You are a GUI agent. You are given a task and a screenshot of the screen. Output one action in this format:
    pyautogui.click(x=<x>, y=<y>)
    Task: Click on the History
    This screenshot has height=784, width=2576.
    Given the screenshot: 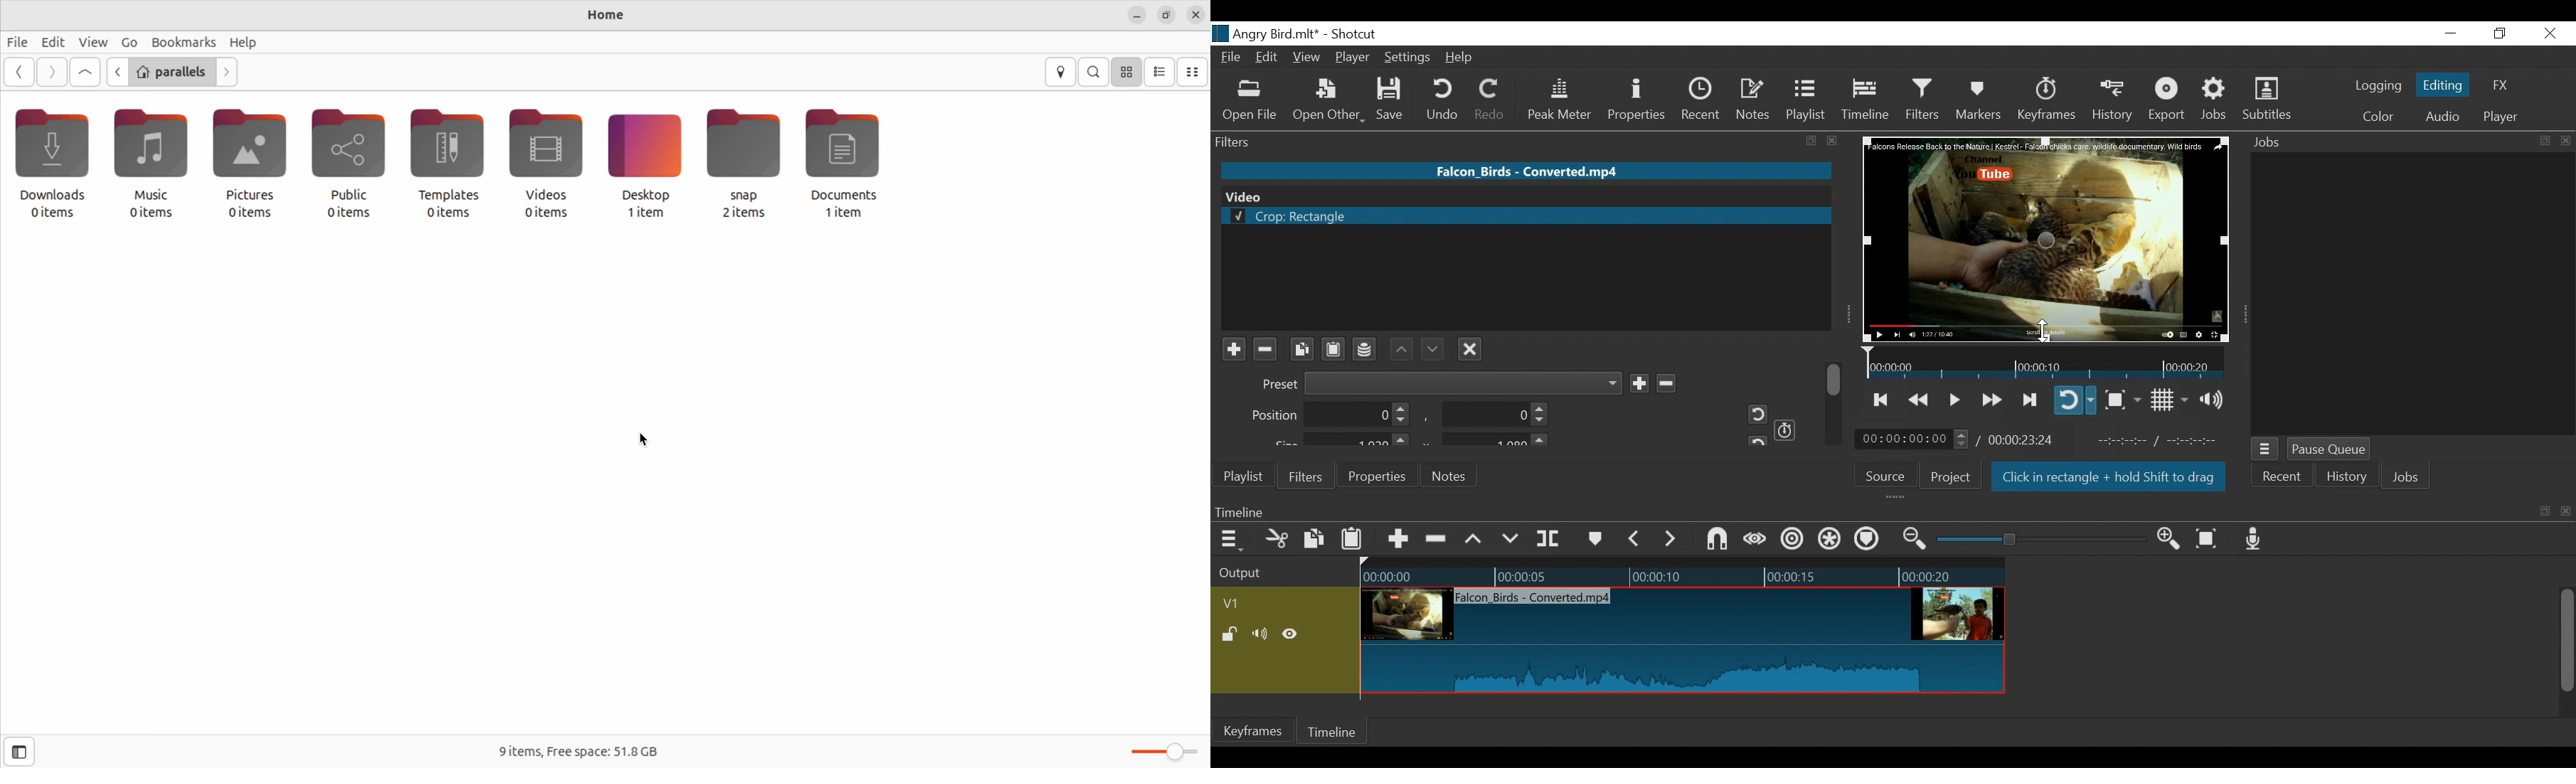 What is the action you would take?
    pyautogui.click(x=2113, y=100)
    